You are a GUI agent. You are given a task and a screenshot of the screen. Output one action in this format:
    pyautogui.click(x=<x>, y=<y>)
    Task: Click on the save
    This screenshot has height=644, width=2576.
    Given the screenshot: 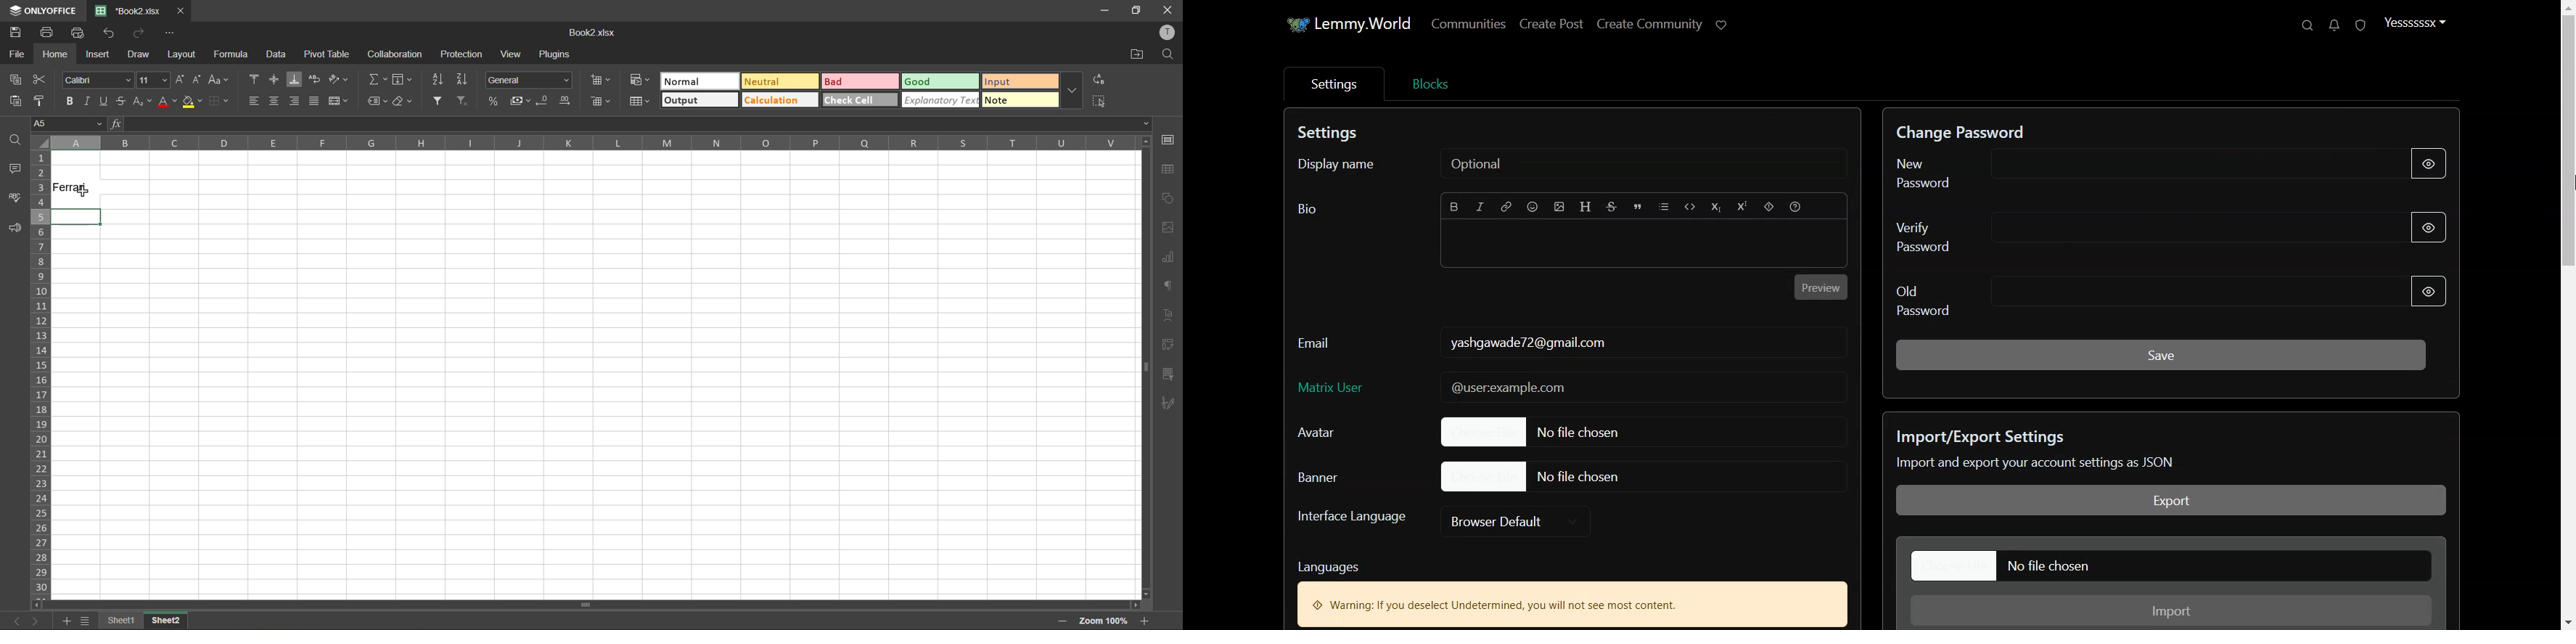 What is the action you would take?
    pyautogui.click(x=17, y=33)
    